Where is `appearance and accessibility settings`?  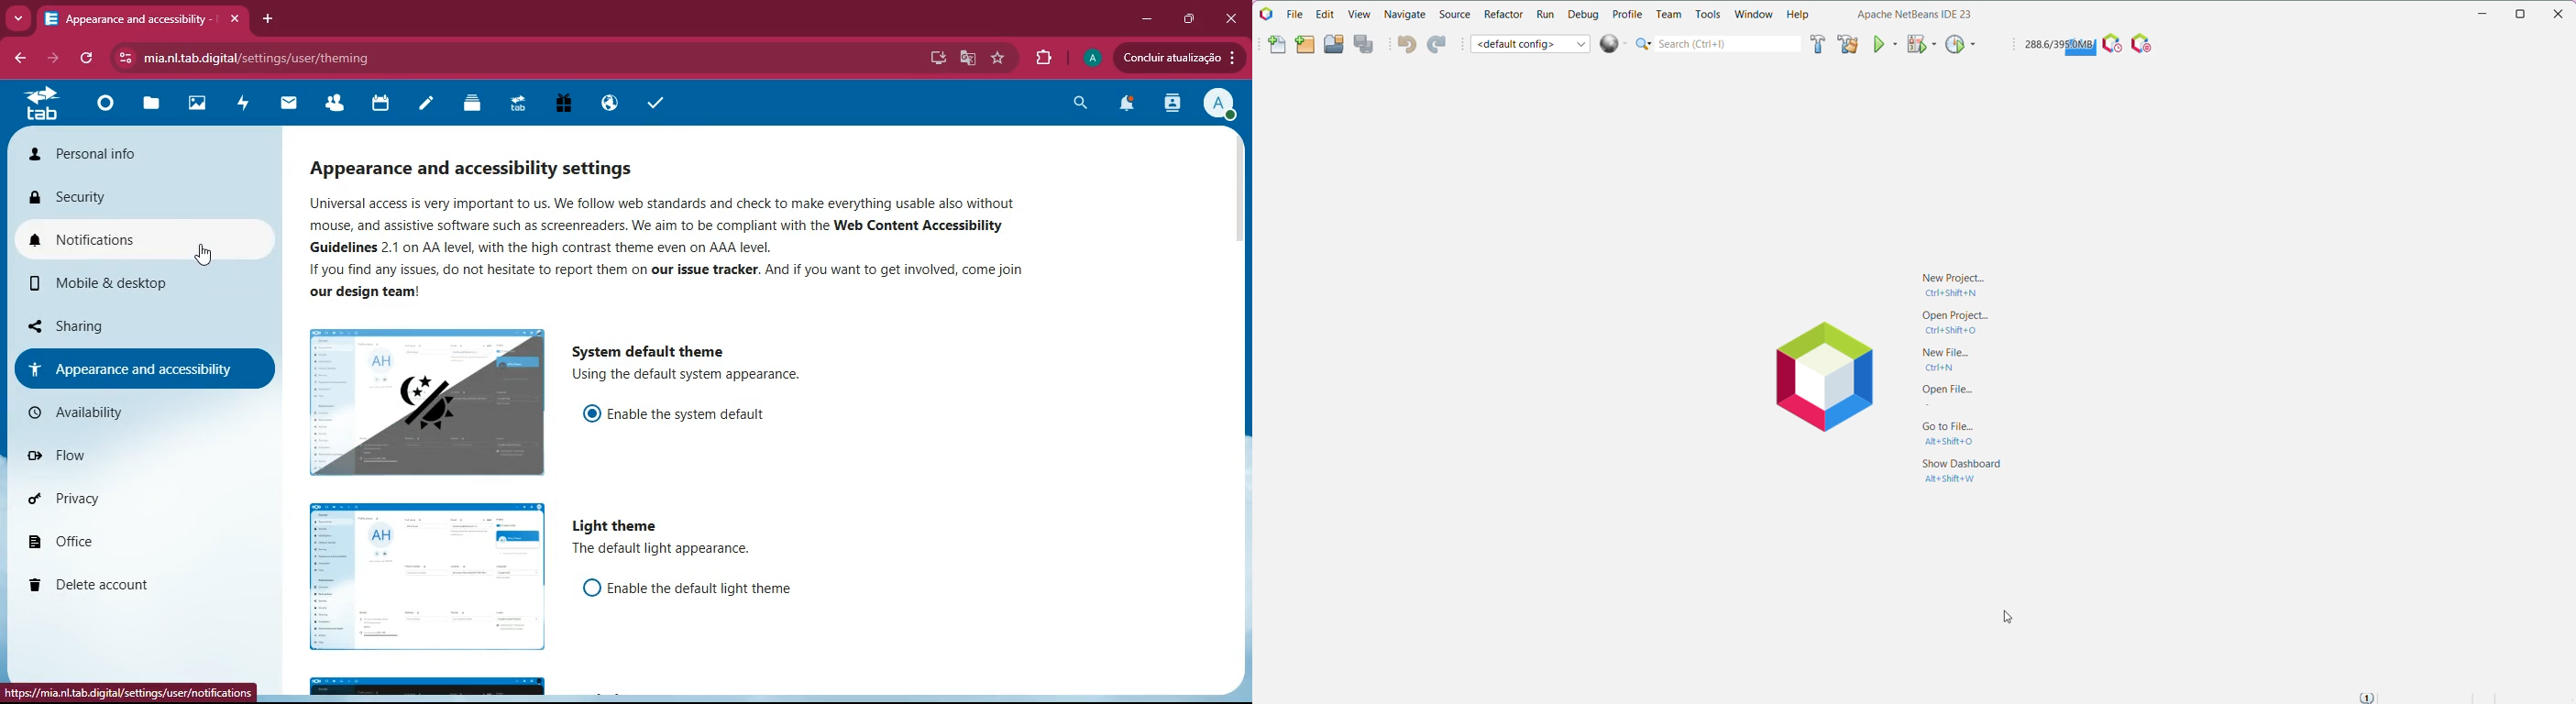
appearance and accessibility settings is located at coordinates (484, 165).